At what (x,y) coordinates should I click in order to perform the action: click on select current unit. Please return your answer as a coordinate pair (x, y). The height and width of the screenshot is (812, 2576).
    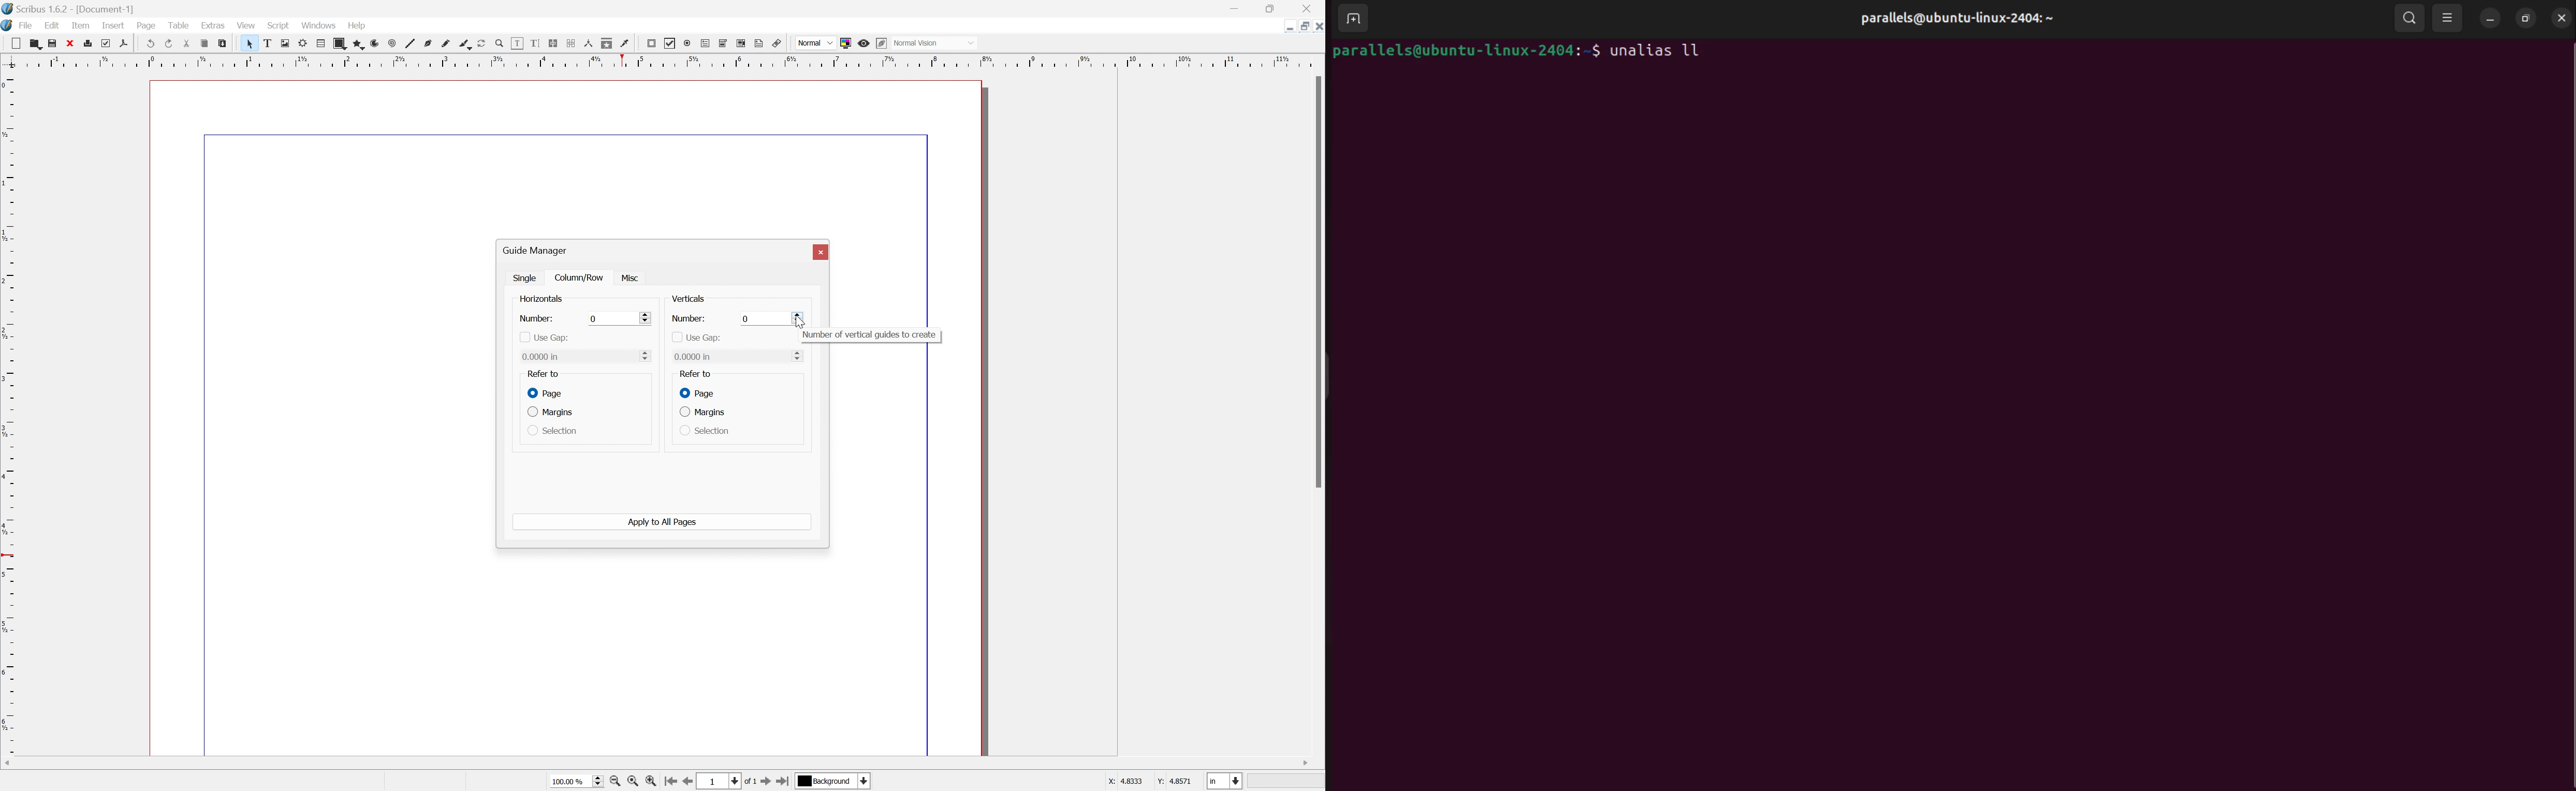
    Looking at the image, I should click on (1224, 780).